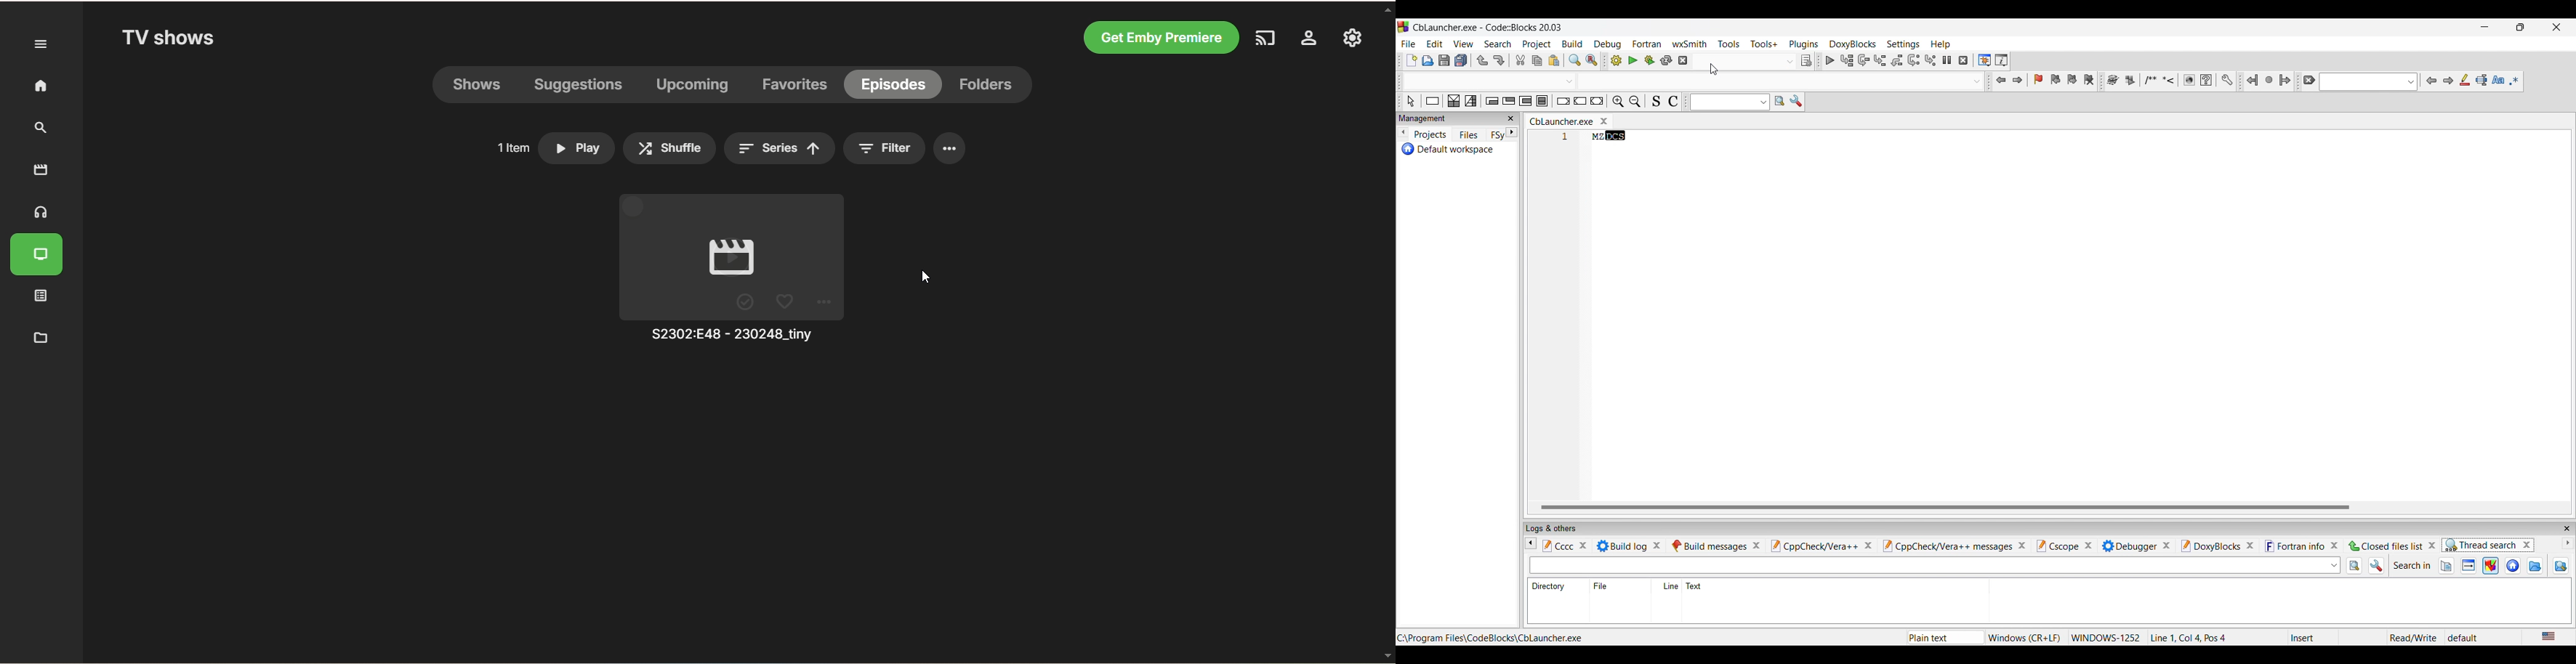  I want to click on Cscope tab, so click(2059, 546).